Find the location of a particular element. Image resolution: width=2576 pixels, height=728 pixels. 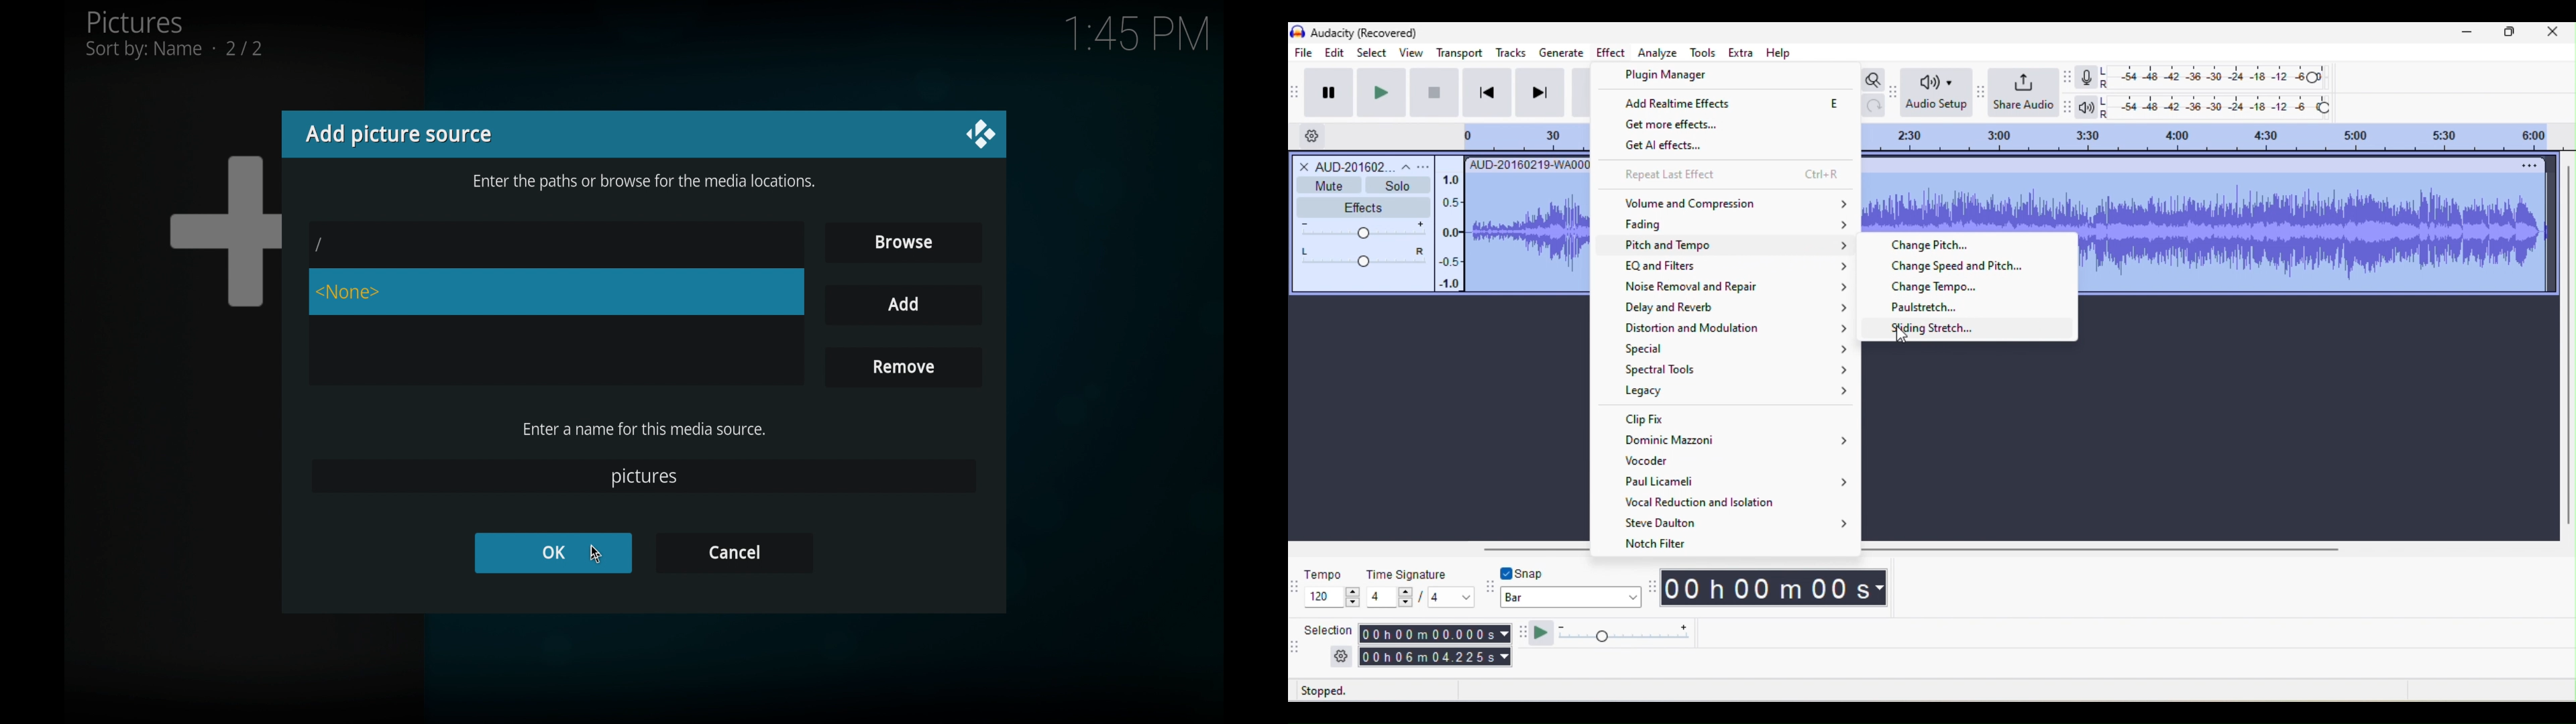

noise removal and repair is located at coordinates (1736, 288).